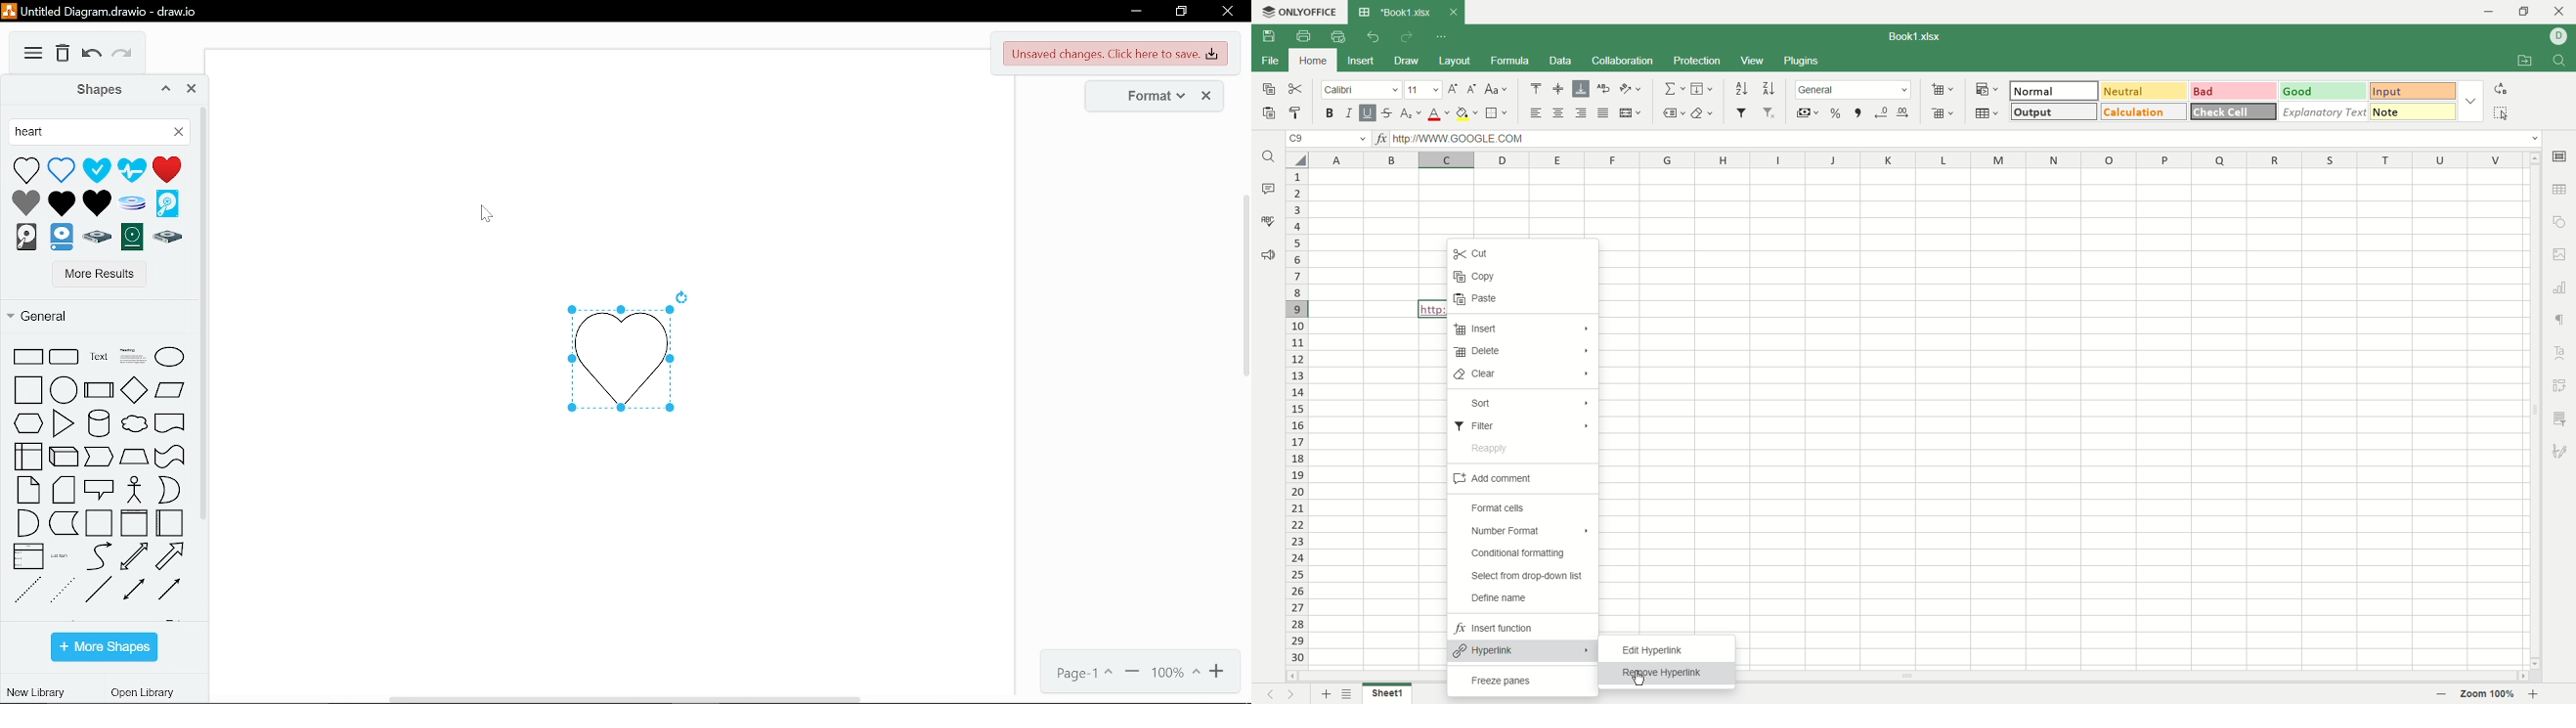  What do you see at coordinates (1901, 113) in the screenshot?
I see `increase decimal` at bounding box center [1901, 113].